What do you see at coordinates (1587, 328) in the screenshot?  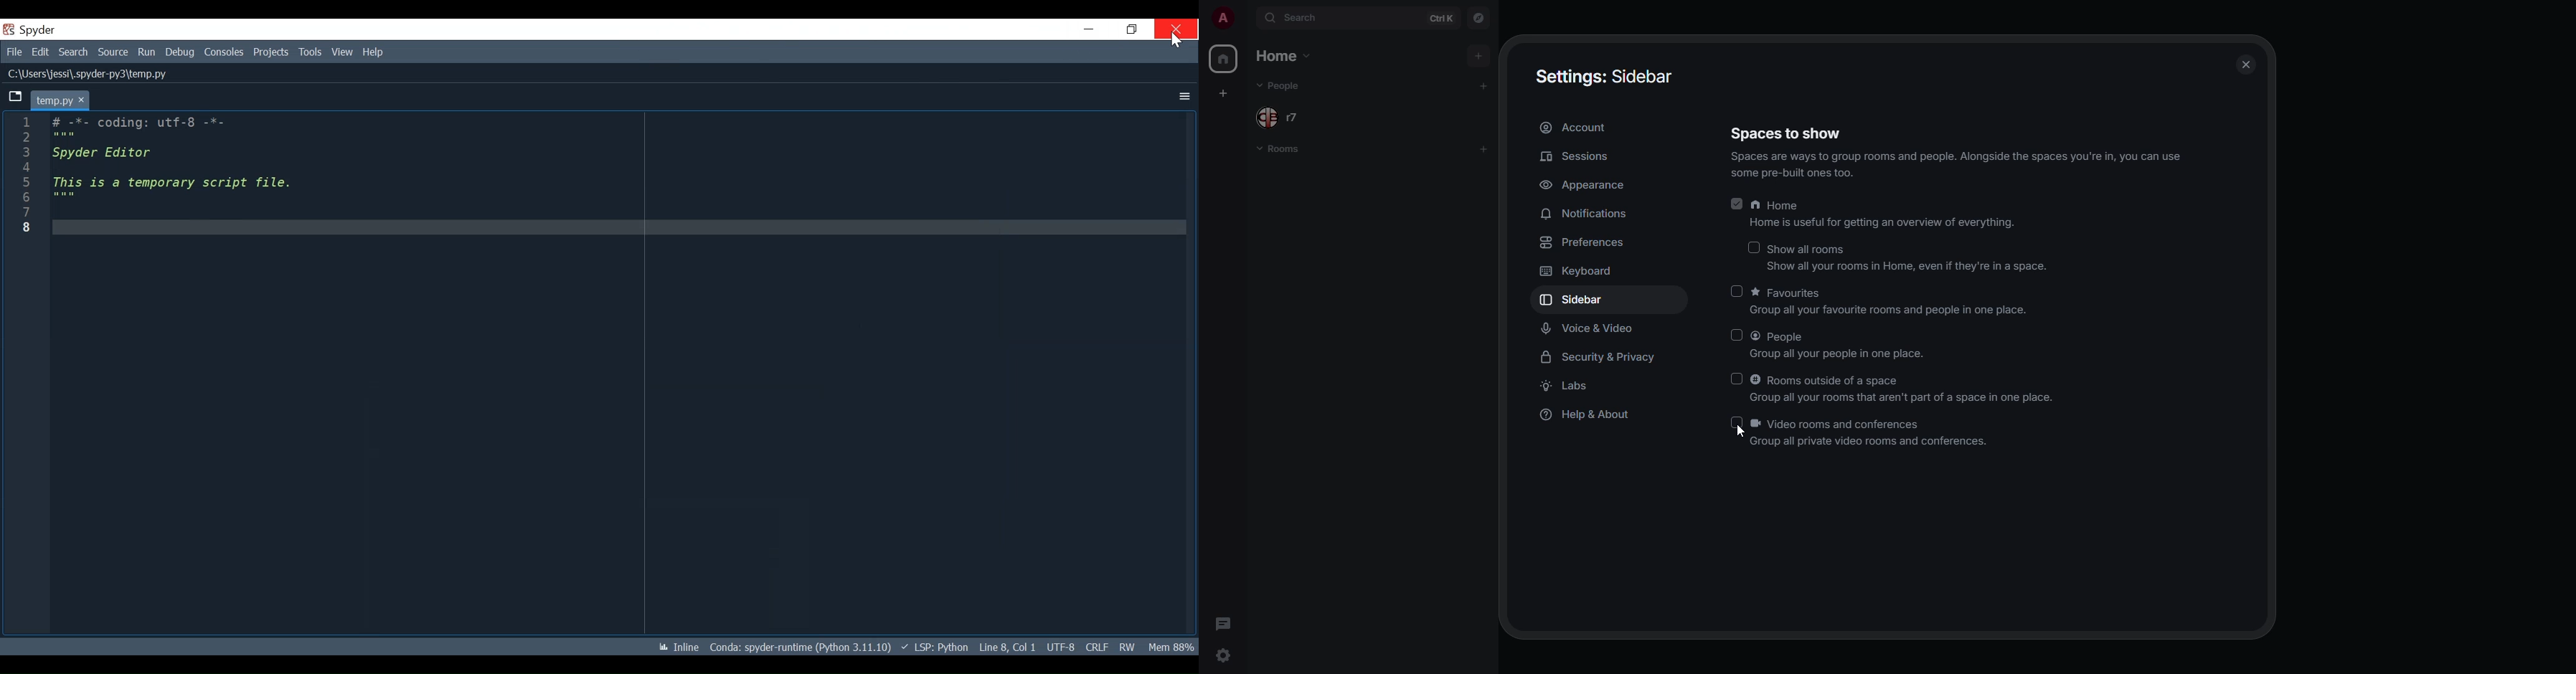 I see `voice & video` at bounding box center [1587, 328].